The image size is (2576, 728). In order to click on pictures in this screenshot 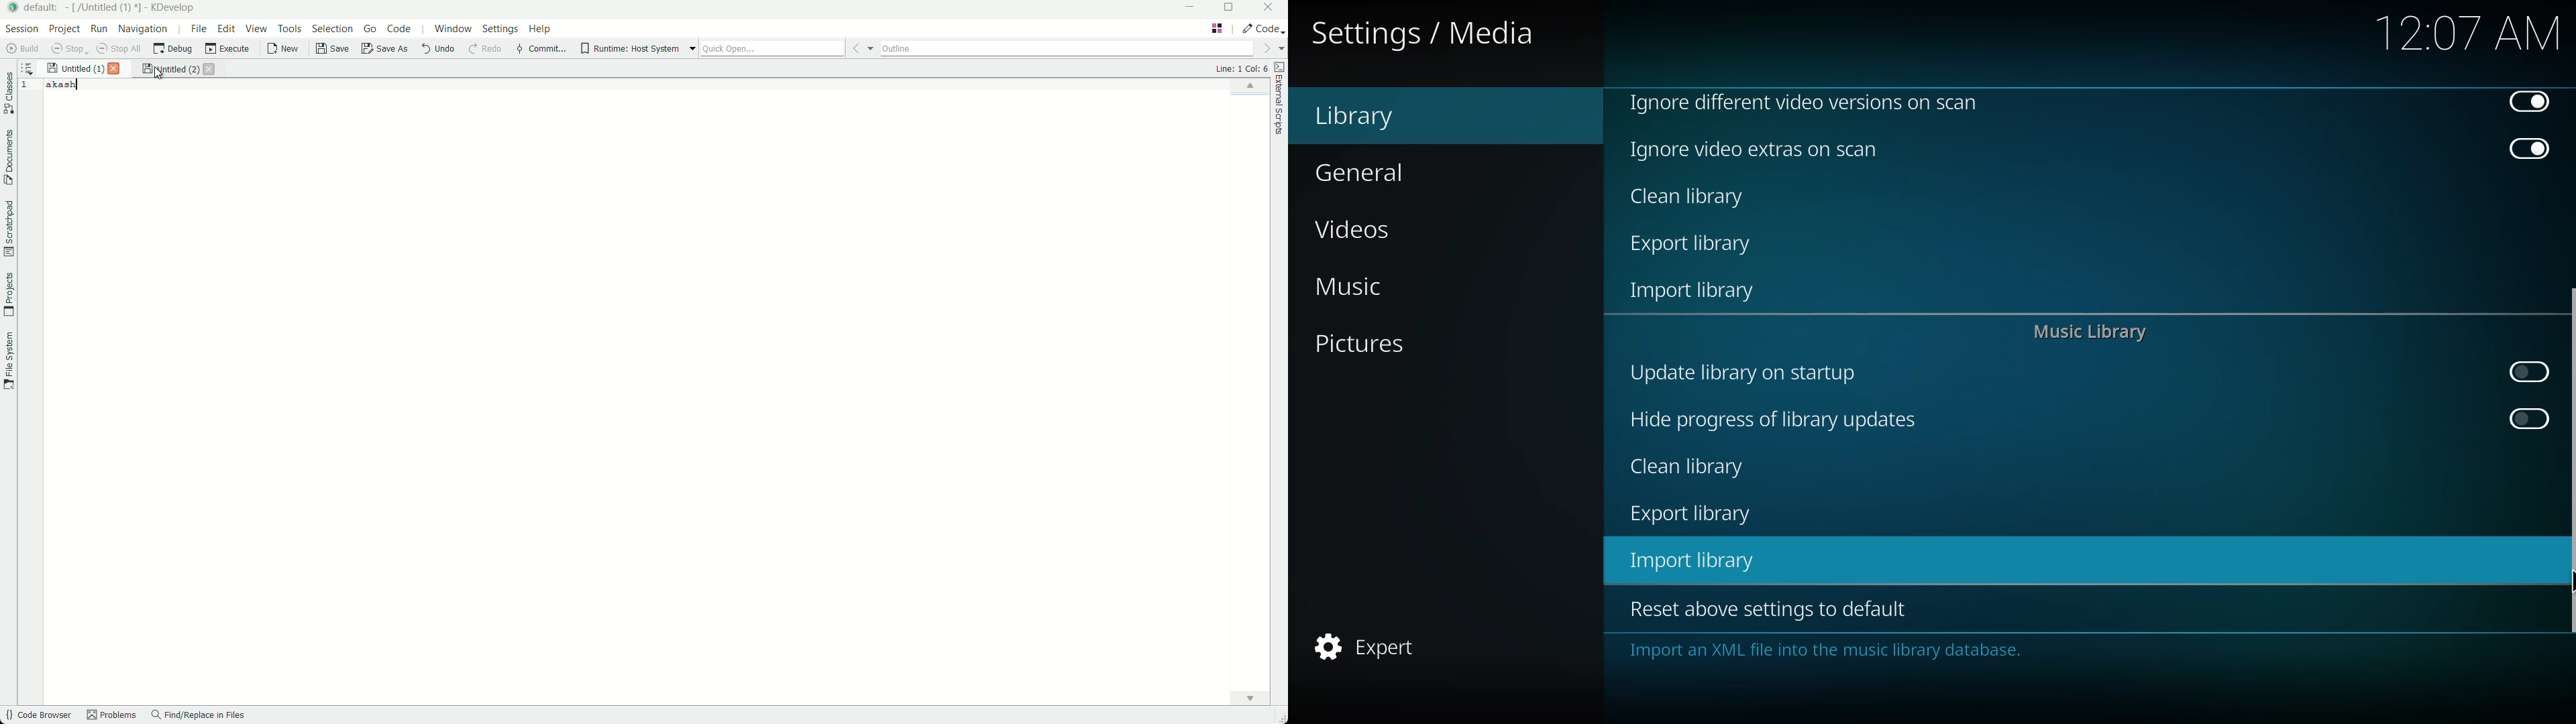, I will do `click(1357, 343)`.